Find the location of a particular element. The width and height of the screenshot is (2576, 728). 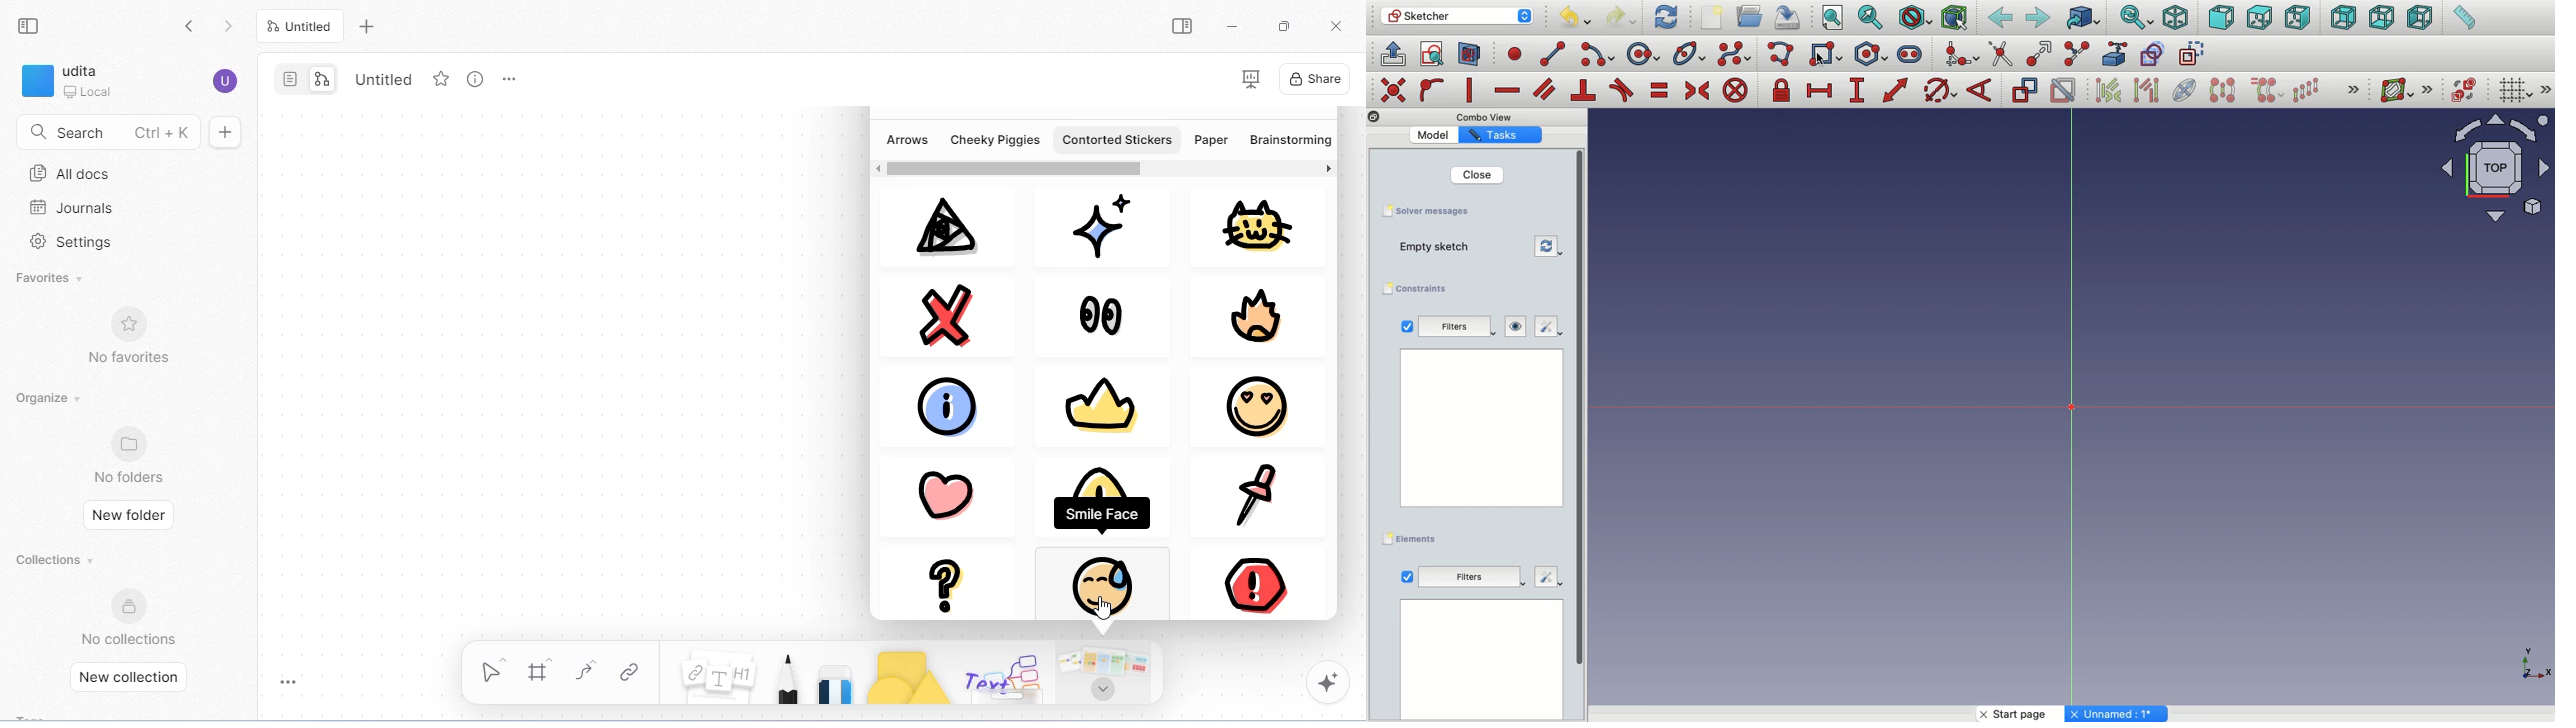

Save is located at coordinates (1425, 210).